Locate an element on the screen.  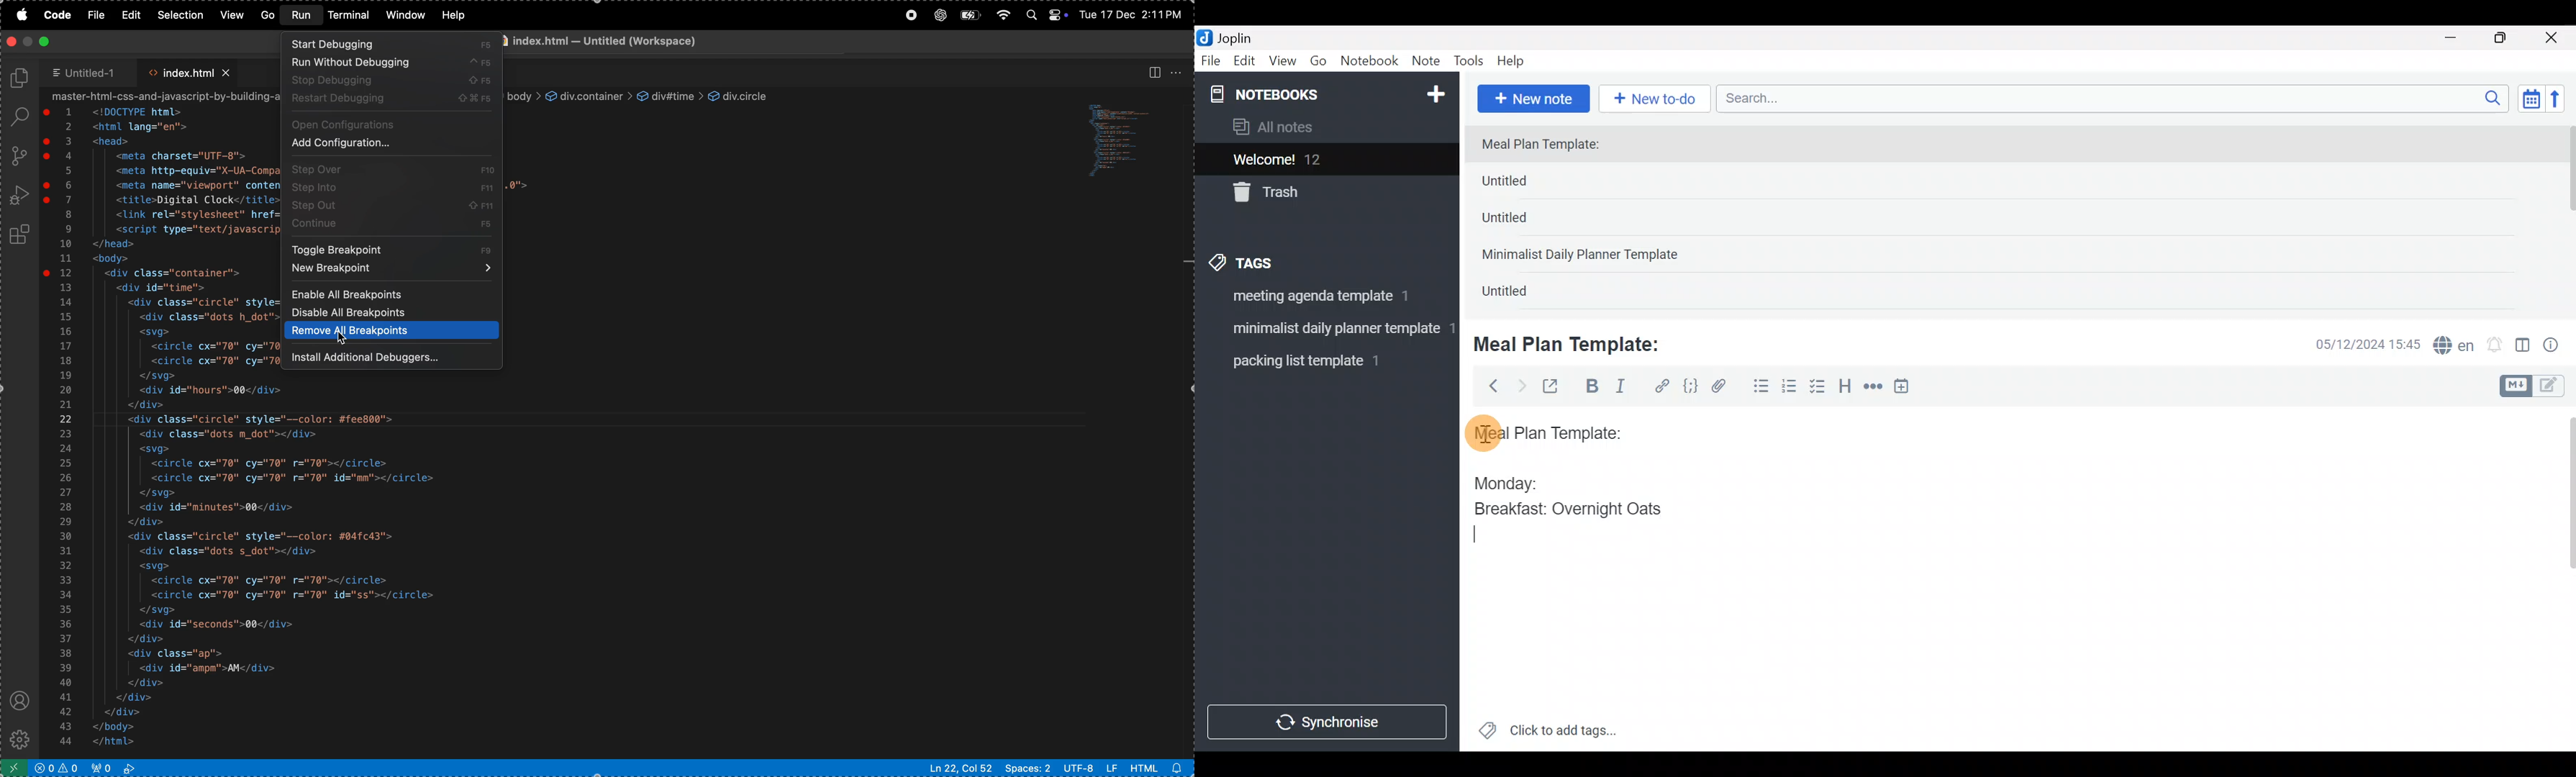
view is located at coordinates (234, 15).